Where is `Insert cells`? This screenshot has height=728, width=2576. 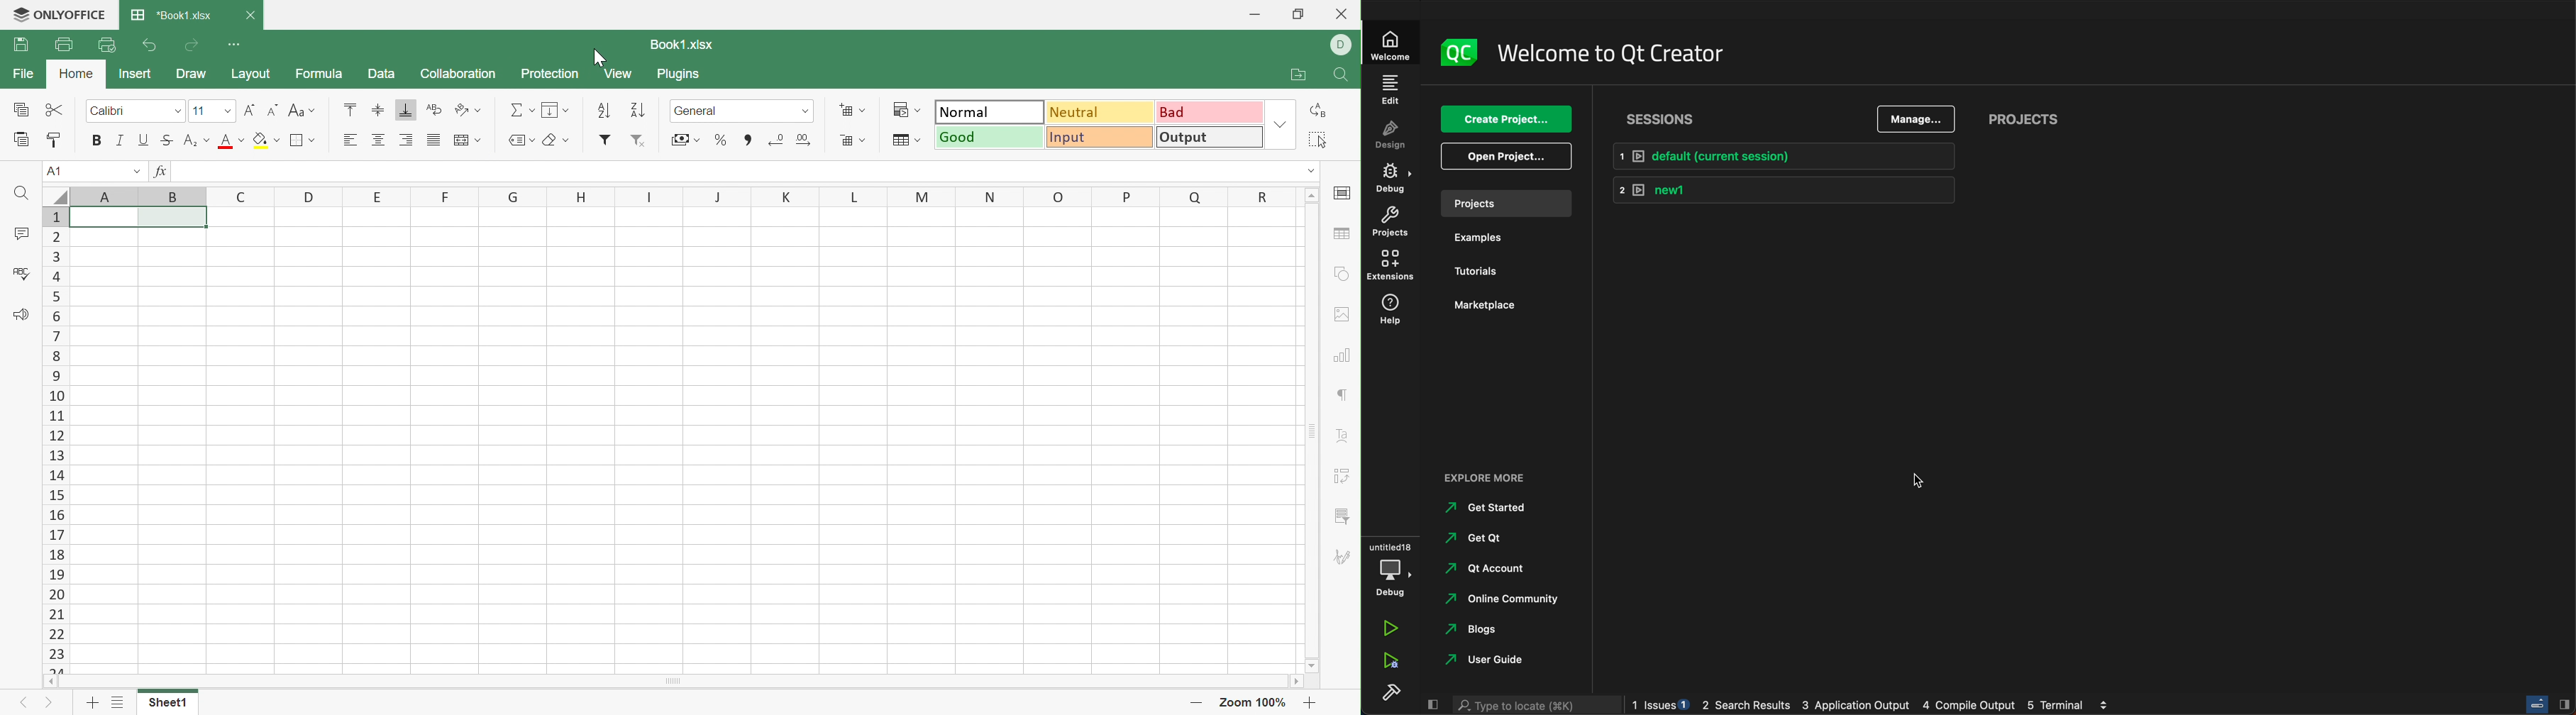
Insert cells is located at coordinates (852, 111).